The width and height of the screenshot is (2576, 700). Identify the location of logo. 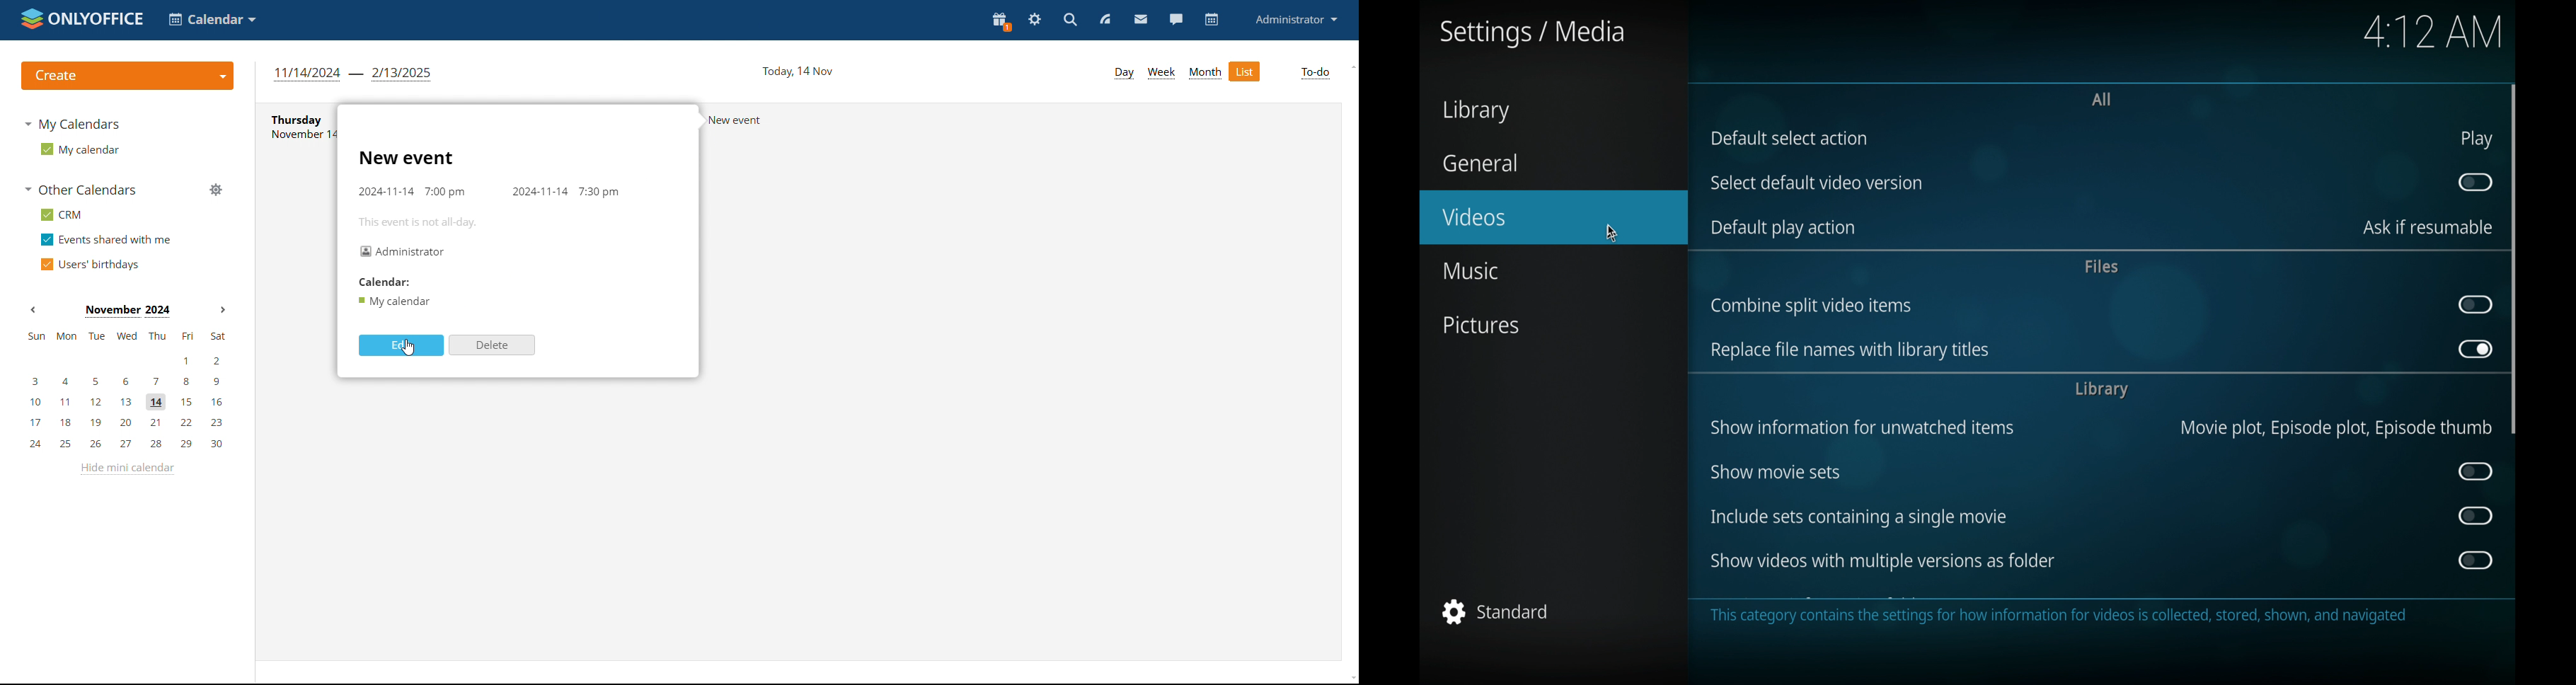
(82, 20).